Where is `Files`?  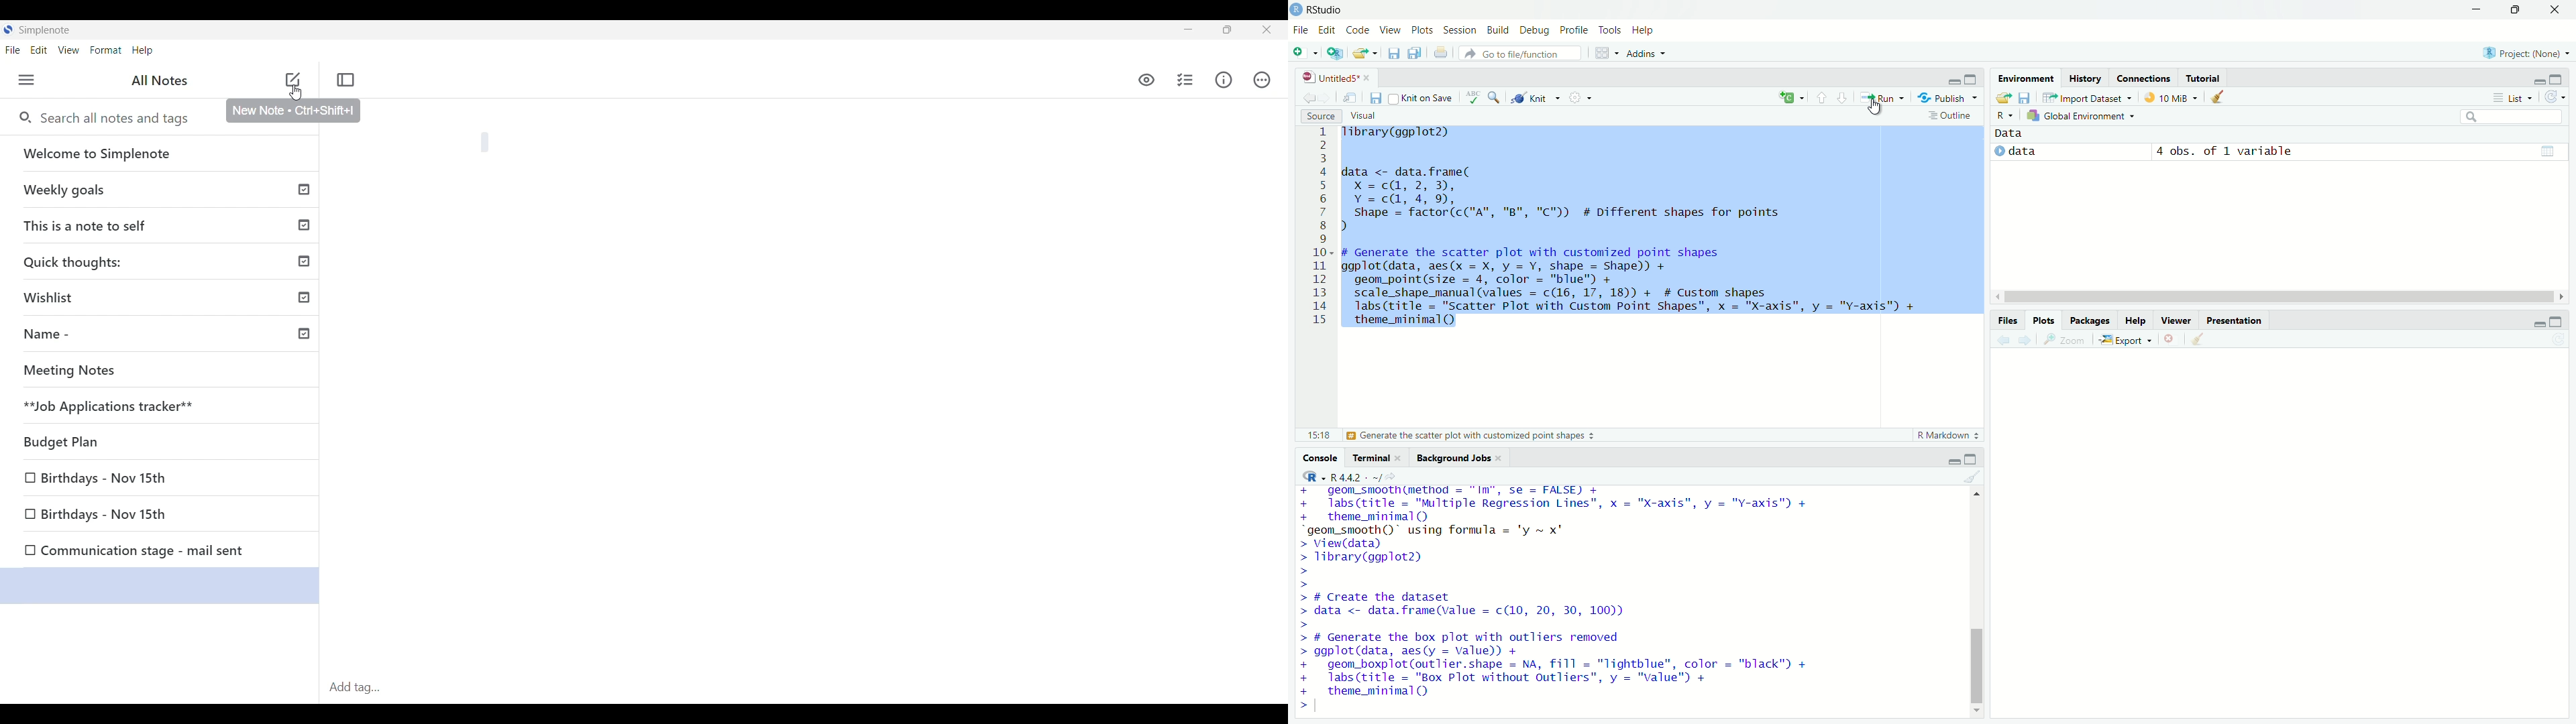 Files is located at coordinates (2007, 320).